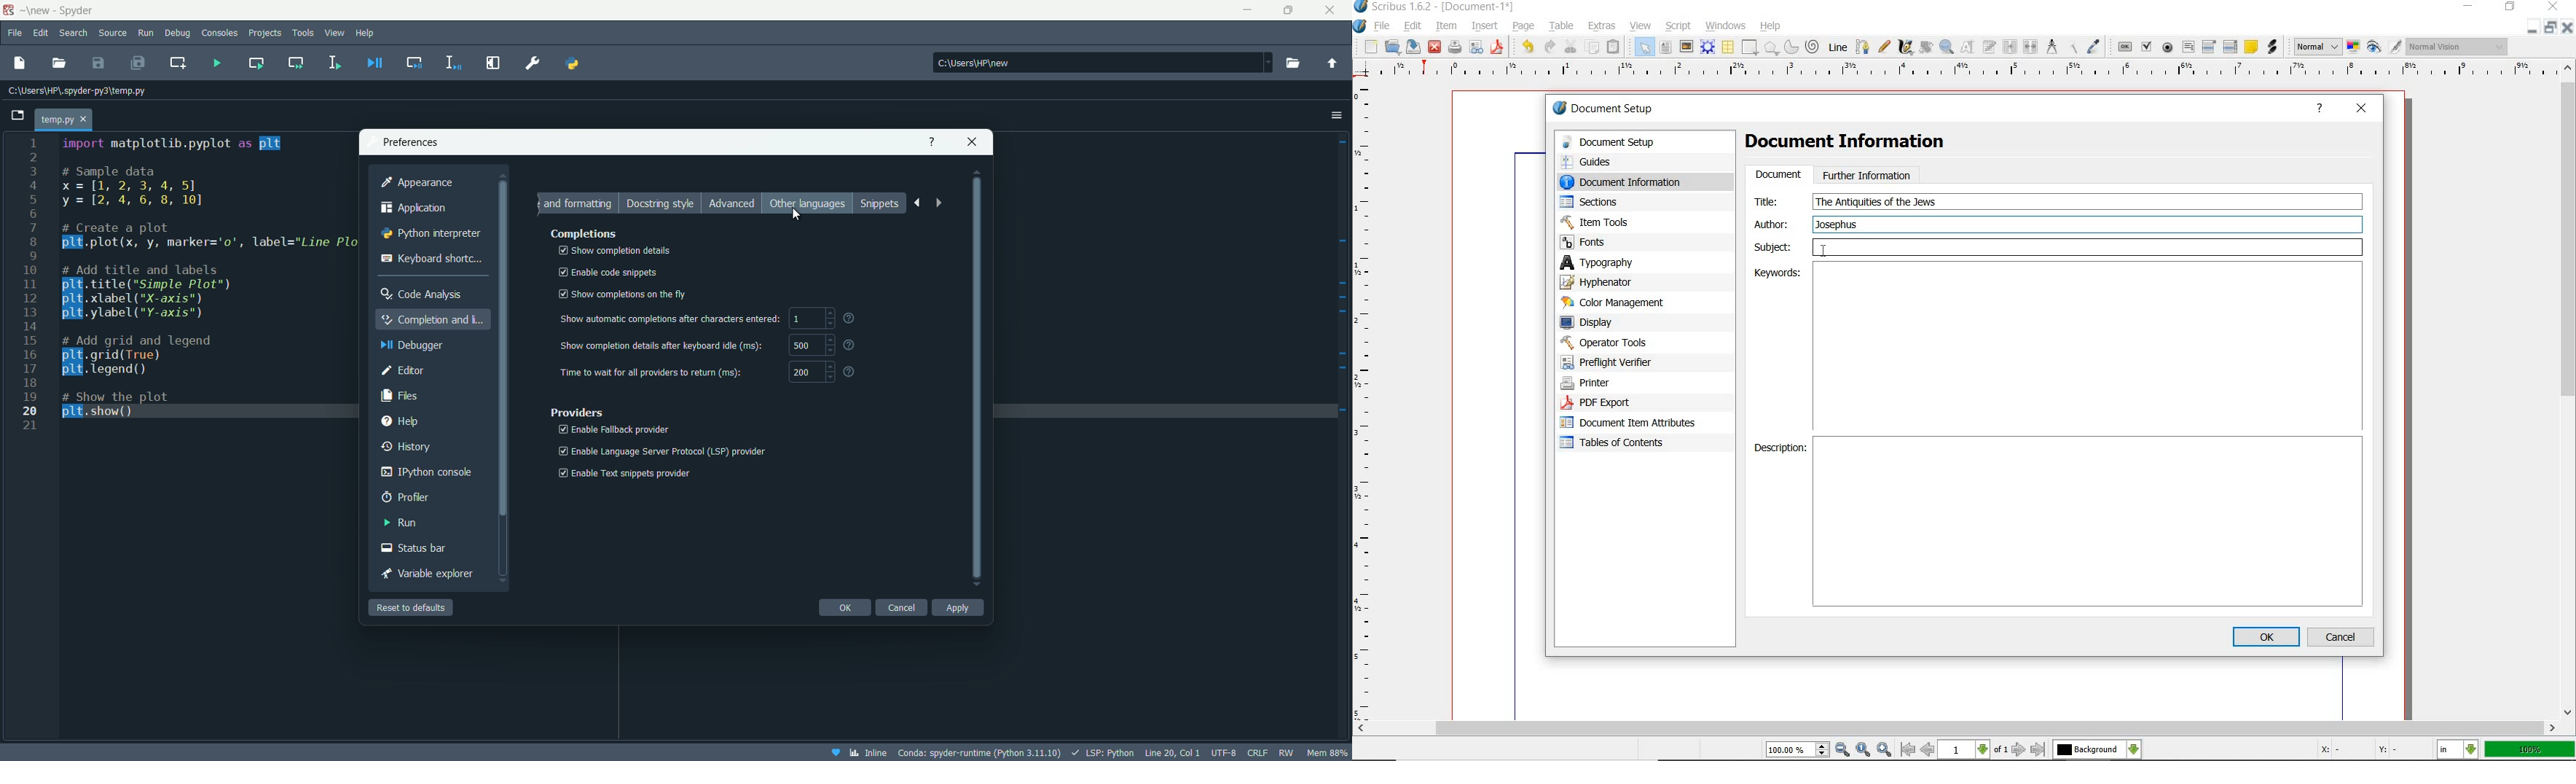 The width and height of the screenshot is (2576, 784). I want to click on directory, so click(1104, 61).